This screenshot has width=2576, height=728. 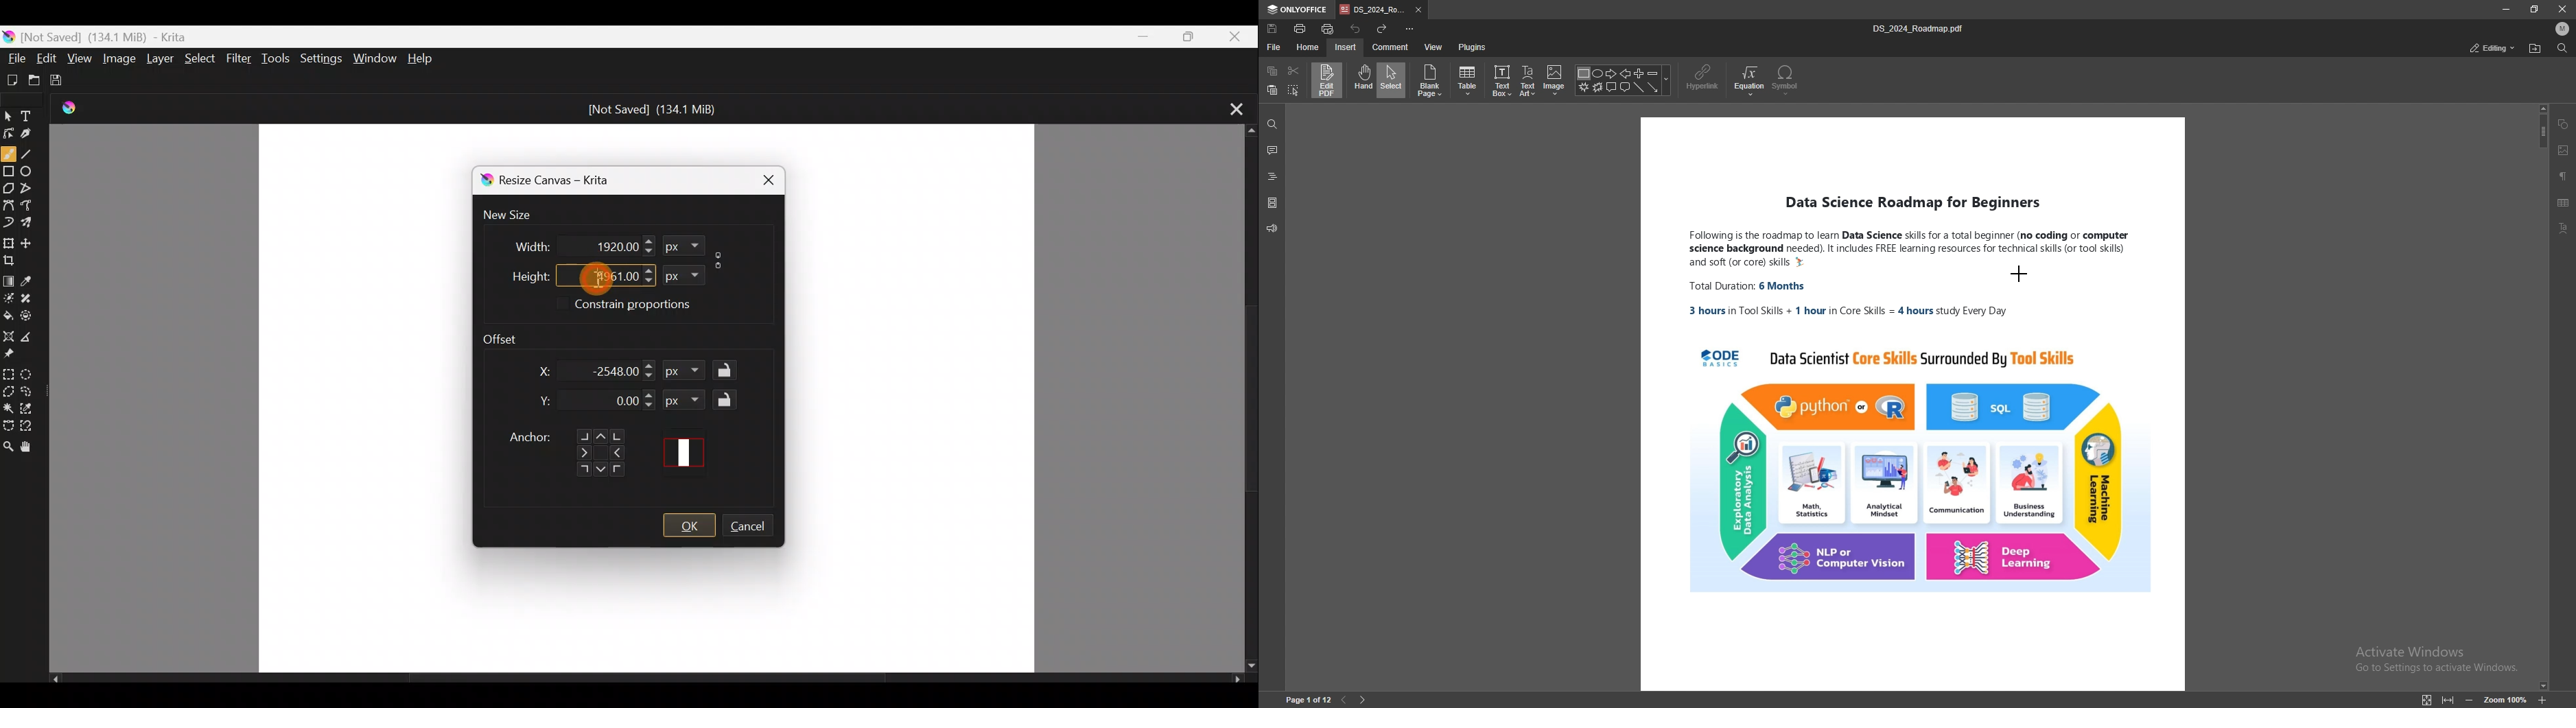 What do you see at coordinates (1705, 78) in the screenshot?
I see `hyperlink` at bounding box center [1705, 78].